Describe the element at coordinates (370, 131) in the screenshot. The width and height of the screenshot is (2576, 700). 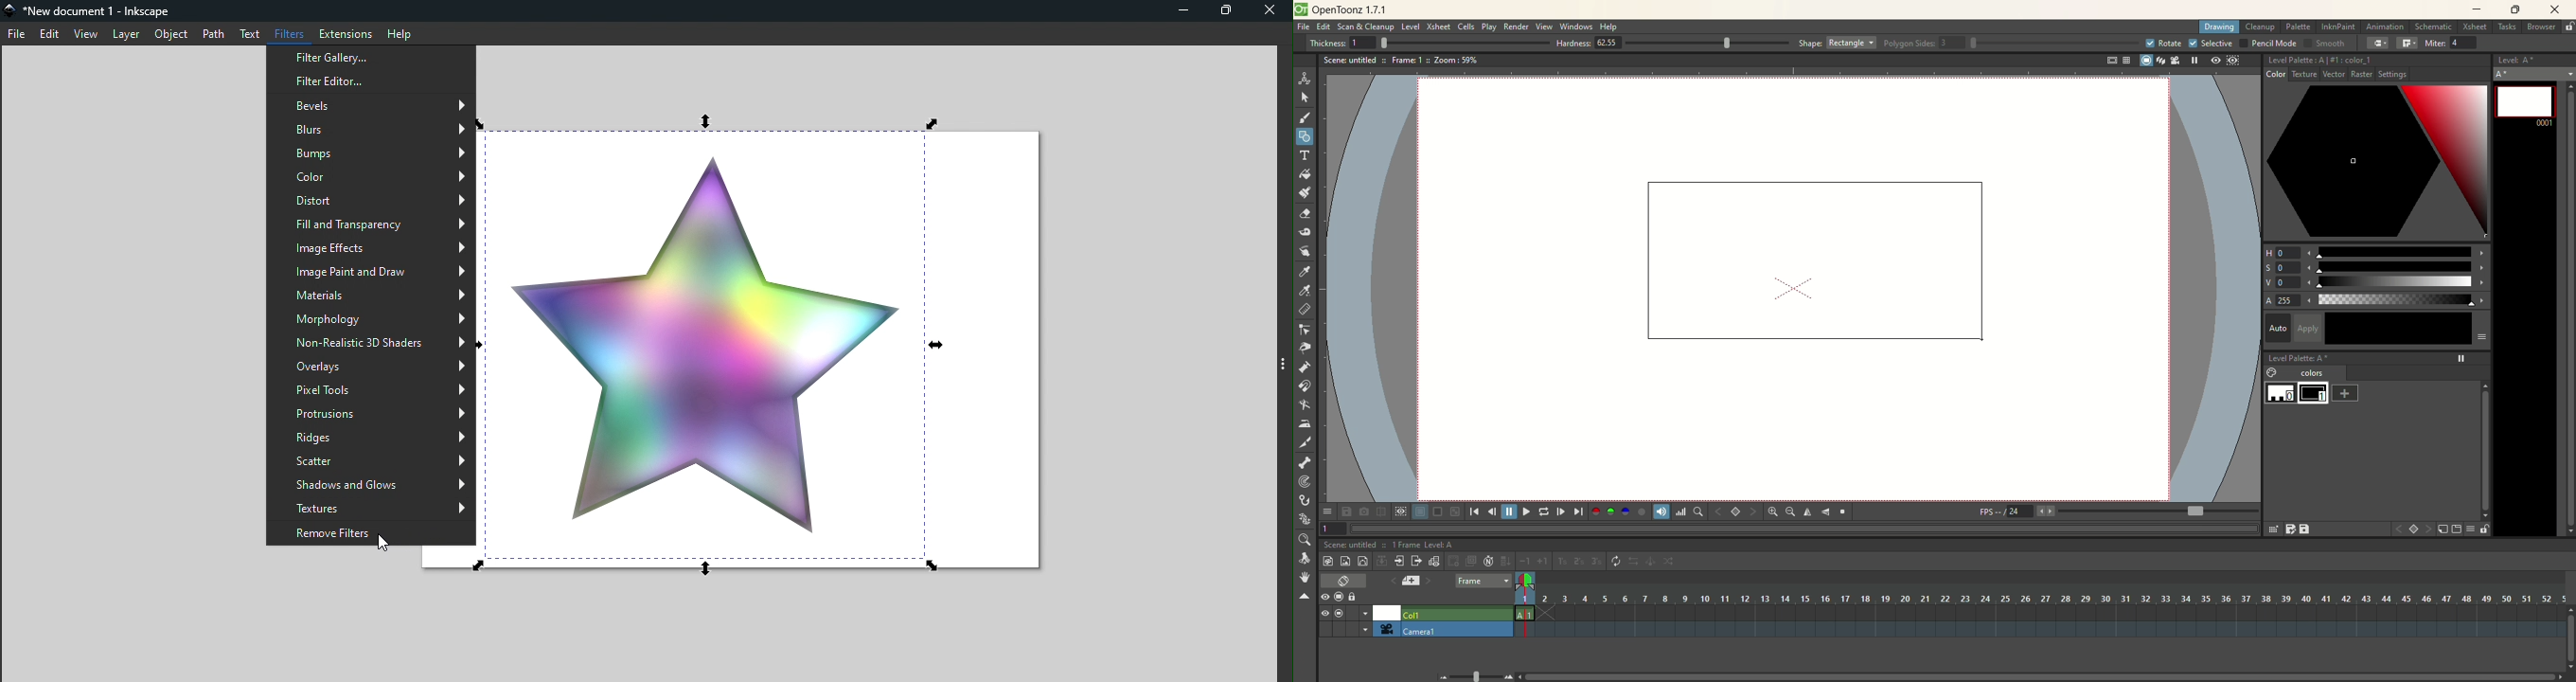
I see `Blurs` at that location.